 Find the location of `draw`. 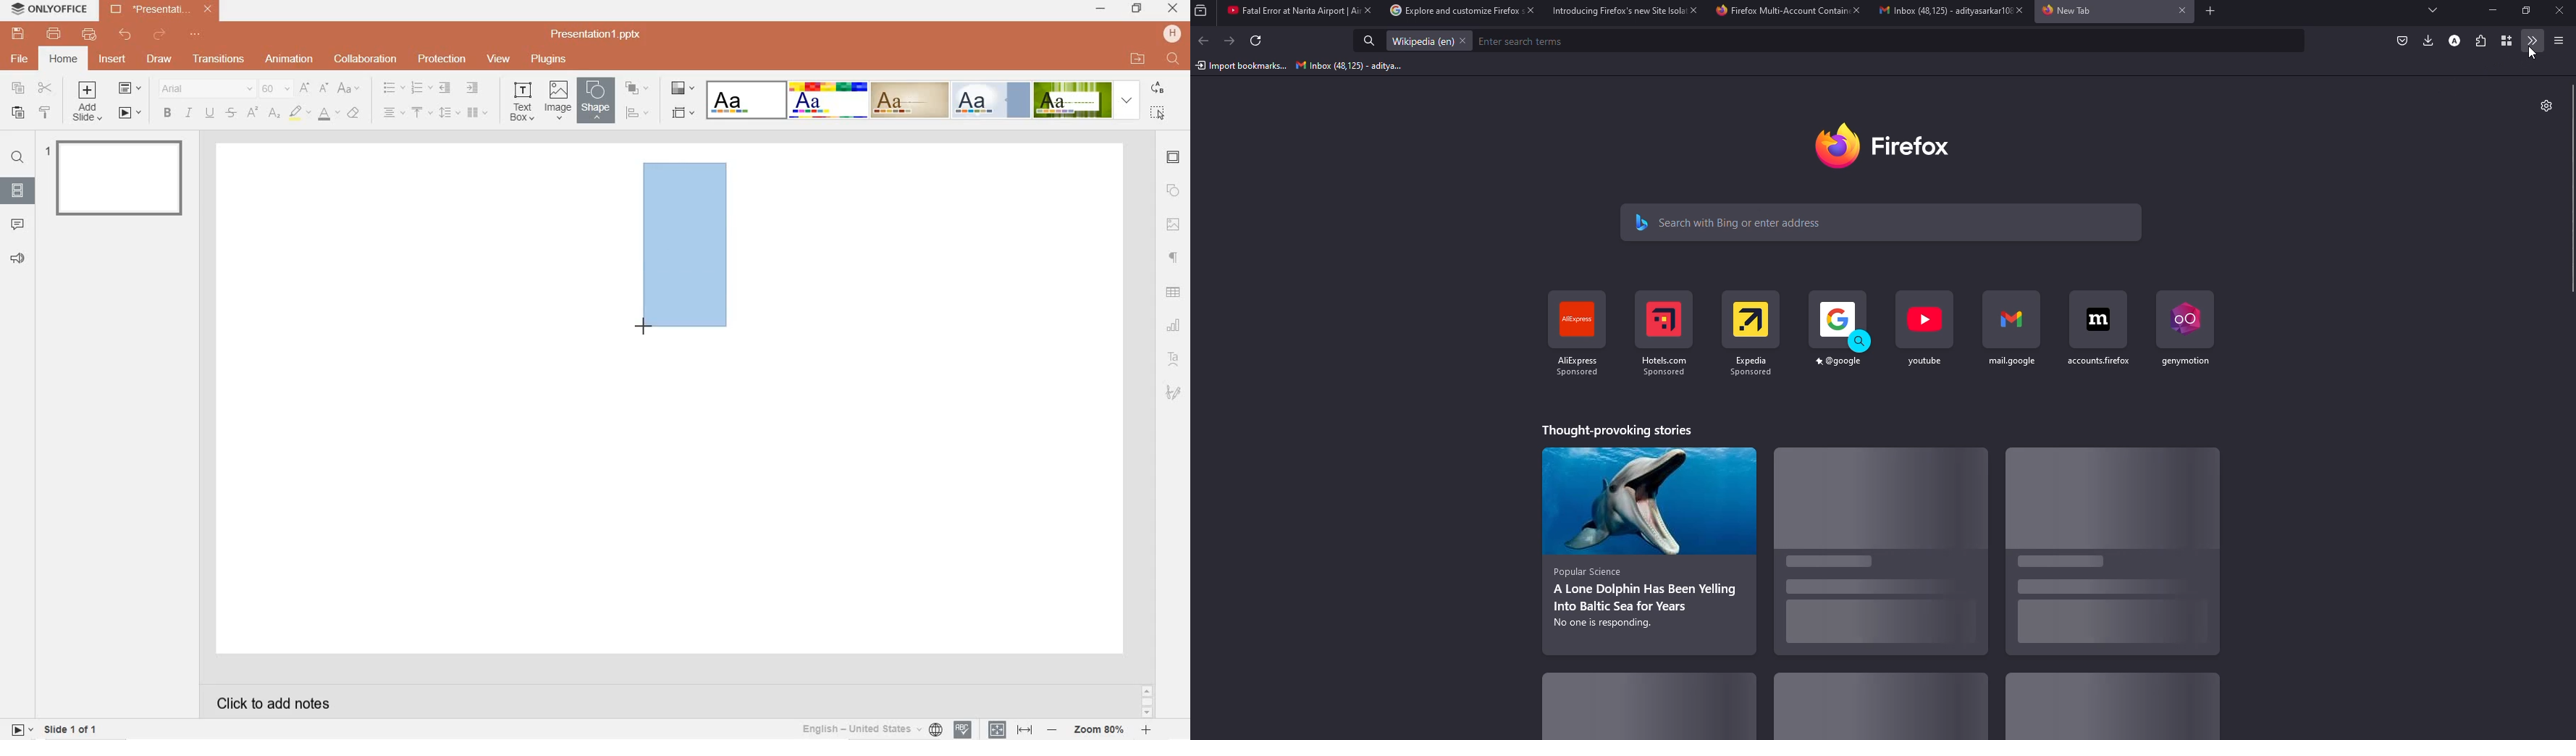

draw is located at coordinates (159, 57).